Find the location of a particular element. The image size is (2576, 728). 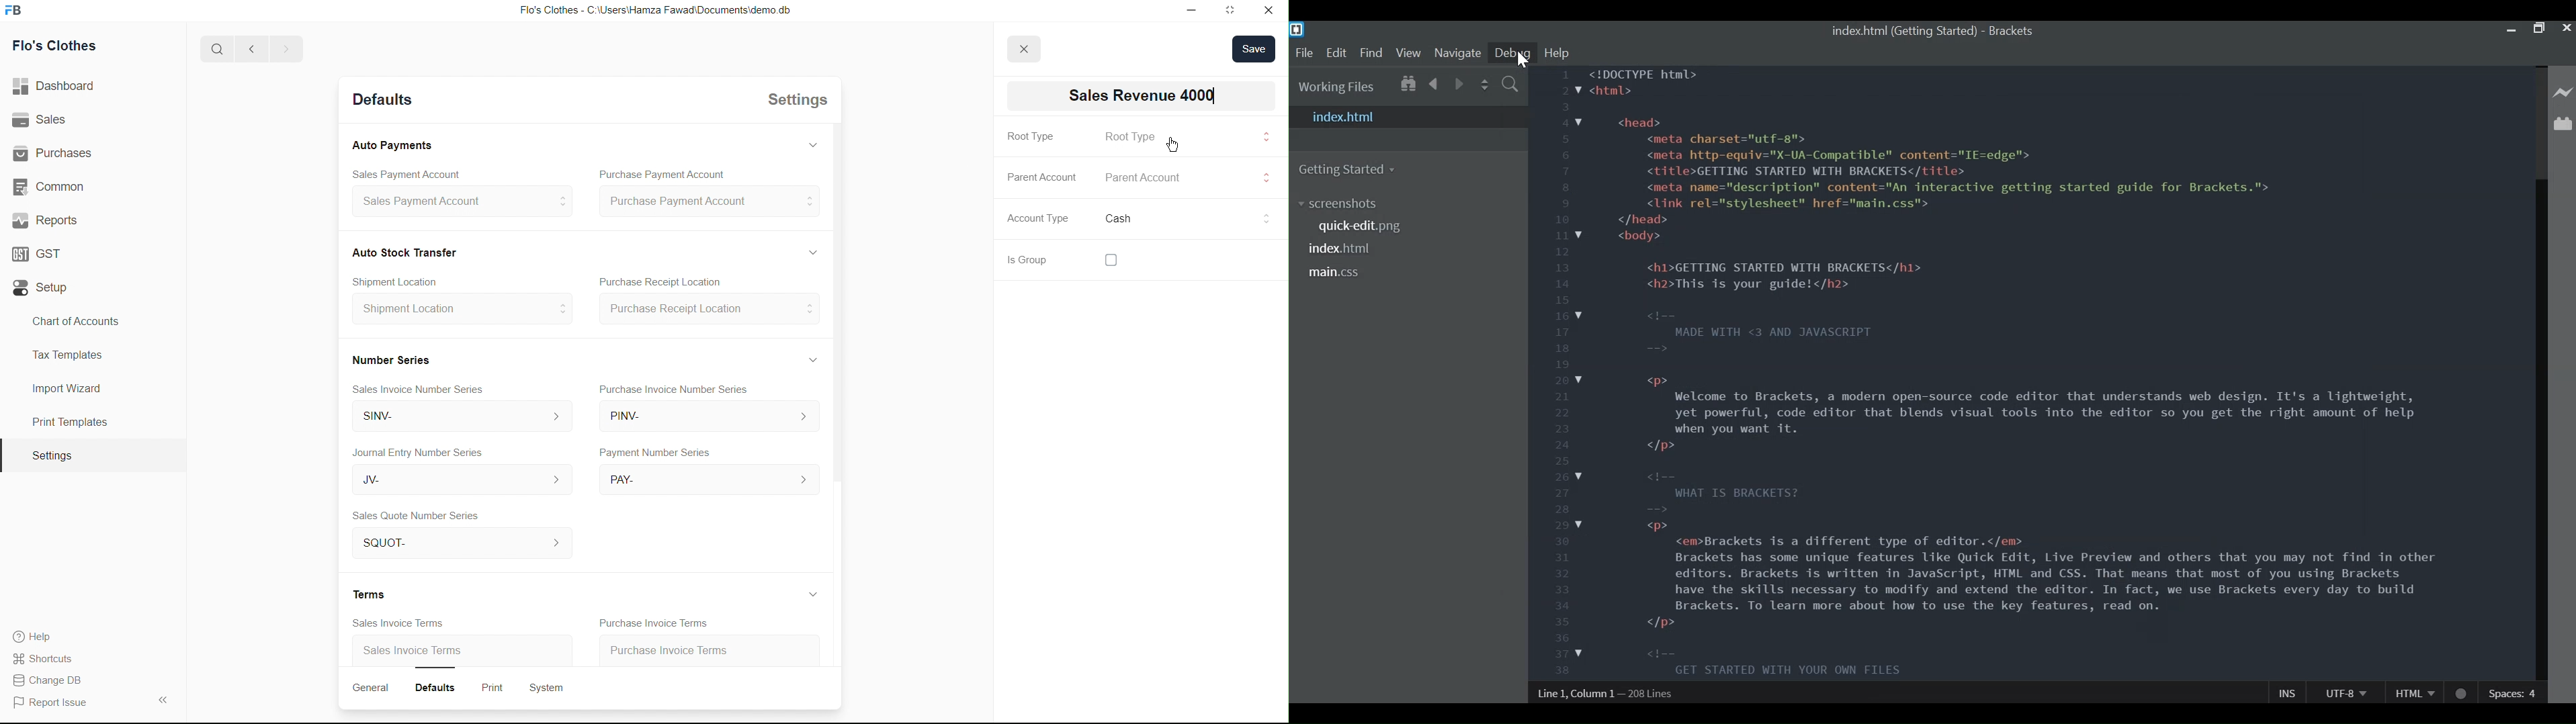

Account Type is located at coordinates (1035, 222).